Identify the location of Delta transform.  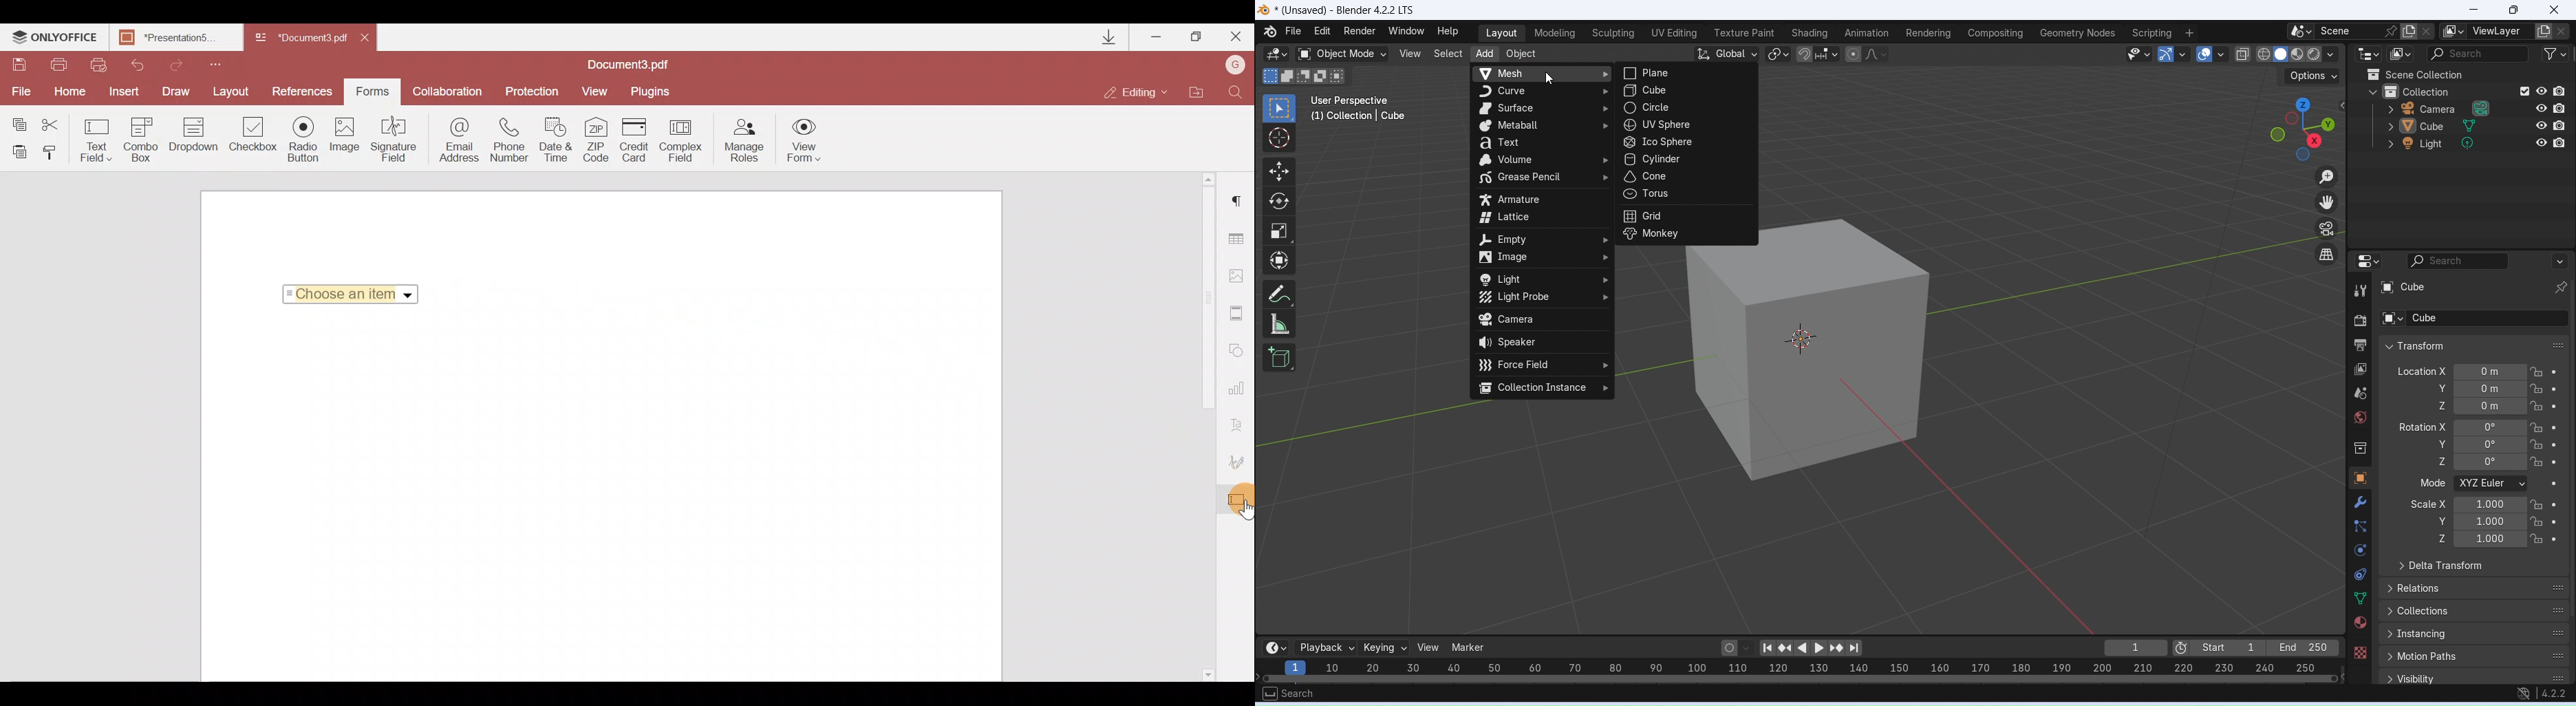
(2441, 566).